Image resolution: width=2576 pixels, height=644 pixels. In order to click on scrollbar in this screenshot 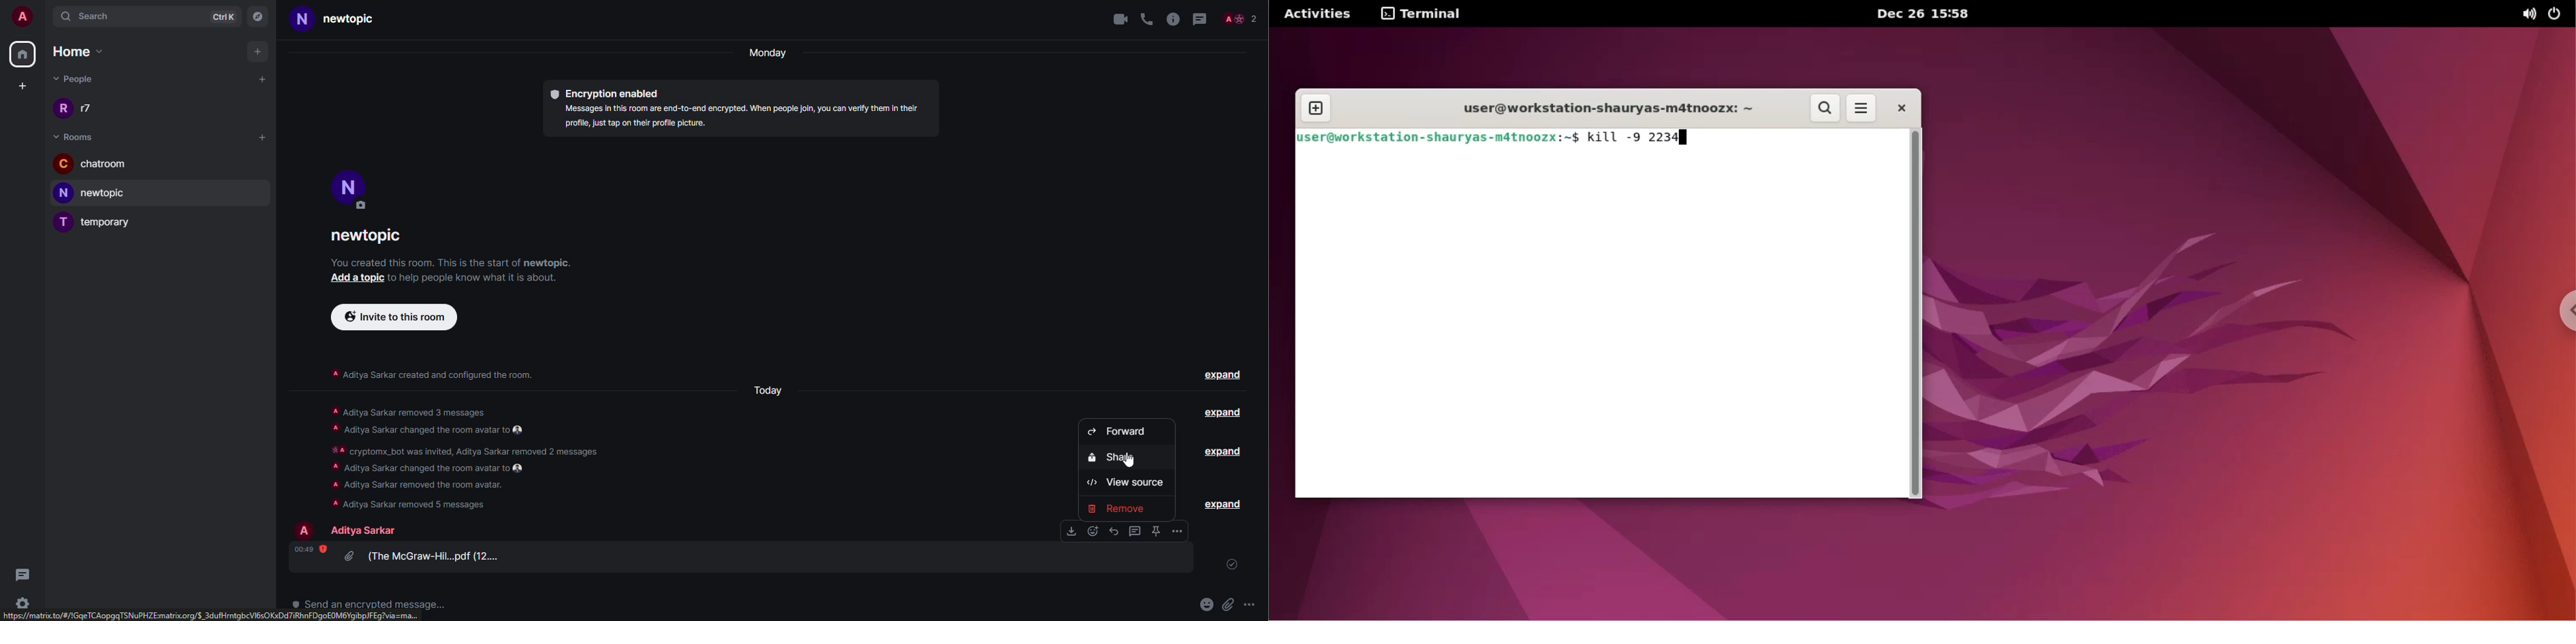, I will do `click(1915, 314)`.